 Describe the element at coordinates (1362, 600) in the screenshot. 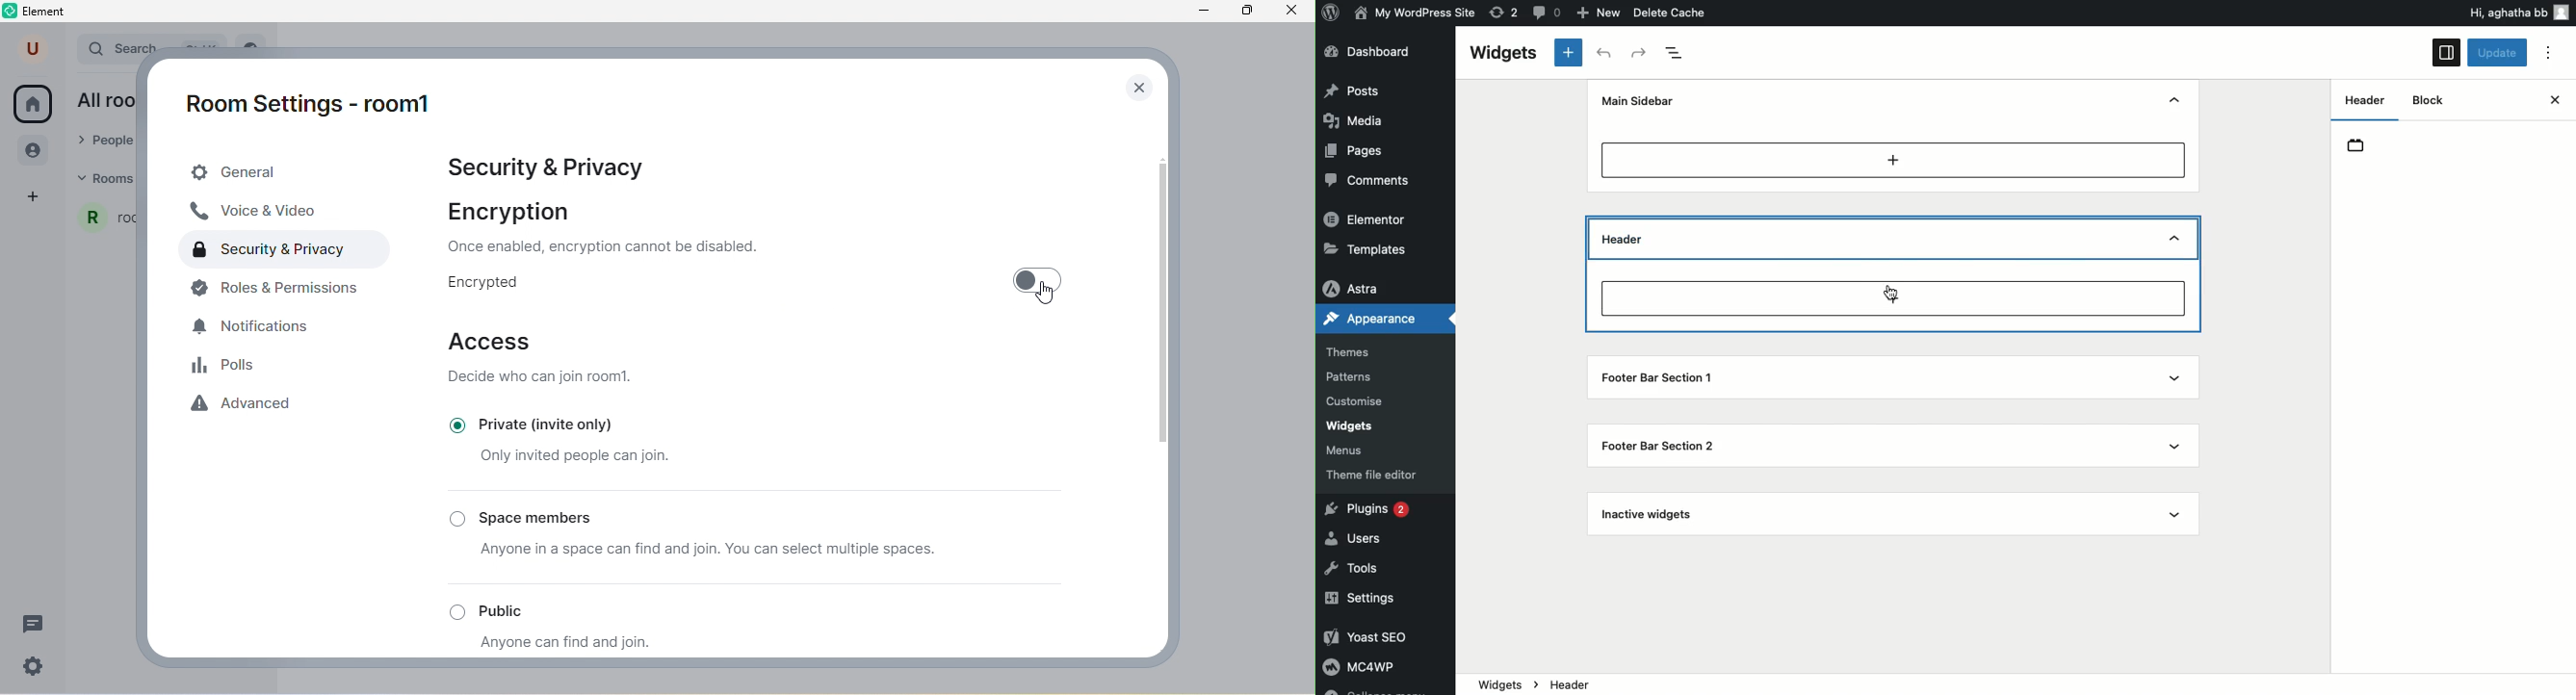

I see `Settings` at that location.